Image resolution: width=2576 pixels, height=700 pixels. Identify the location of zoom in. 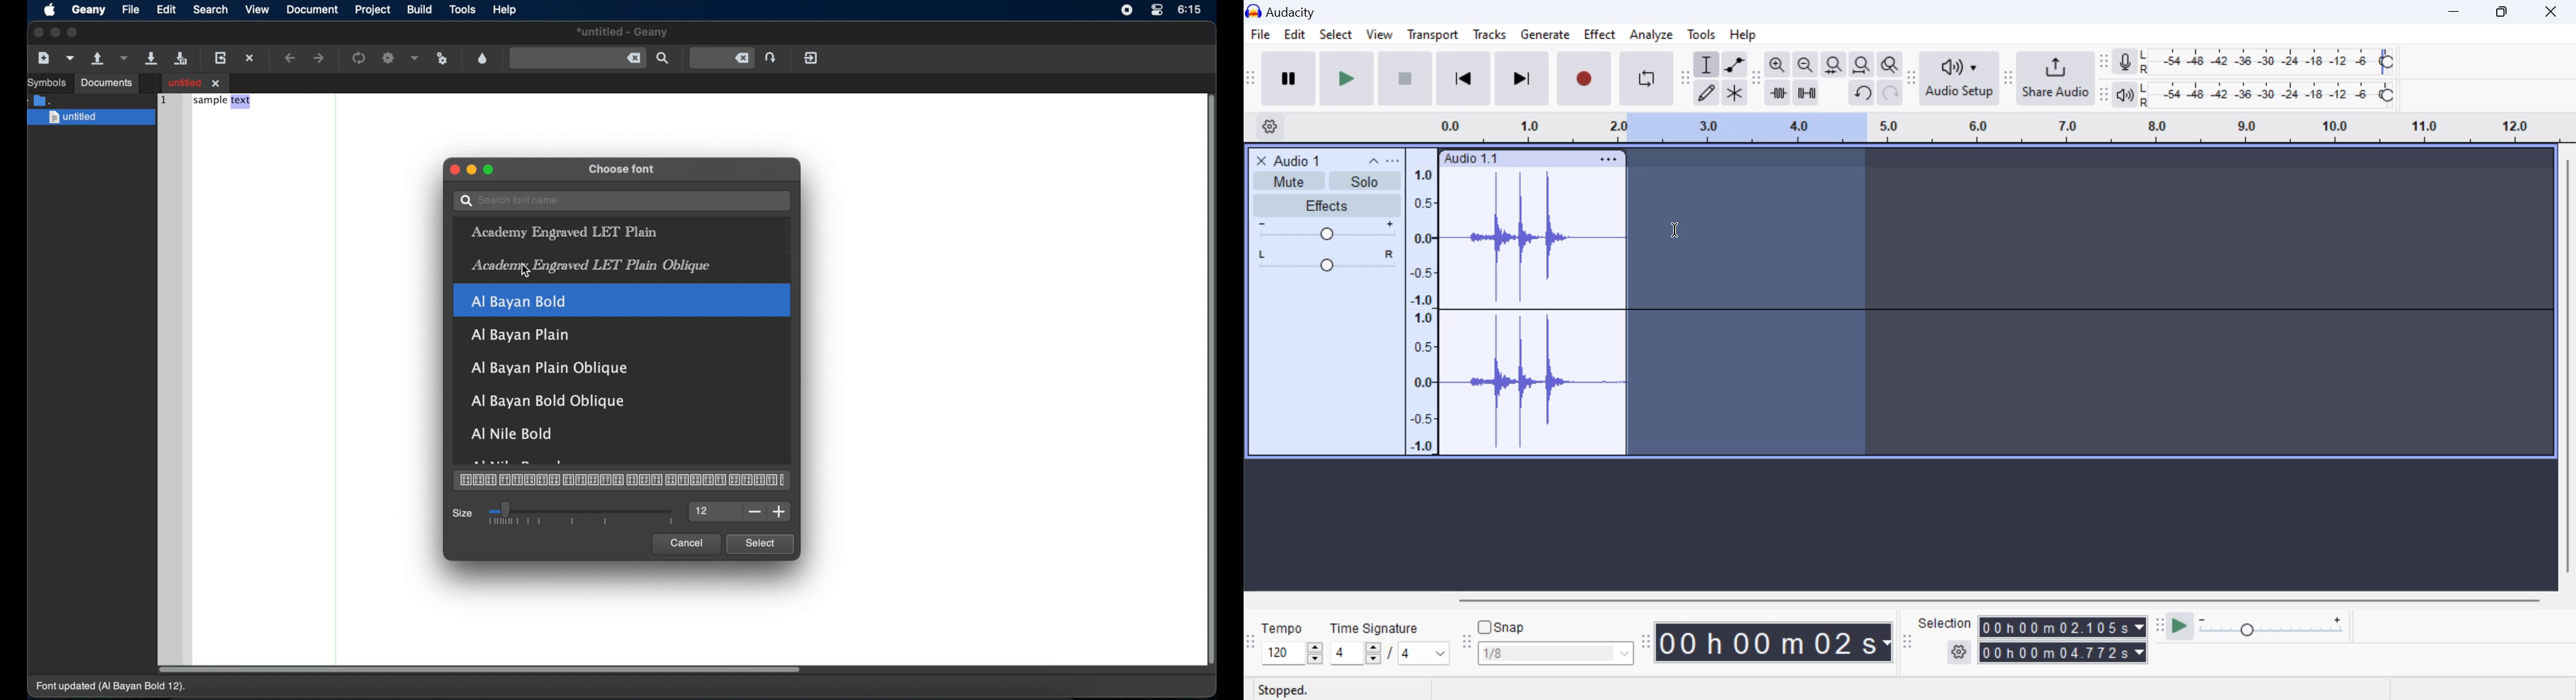
(1777, 65).